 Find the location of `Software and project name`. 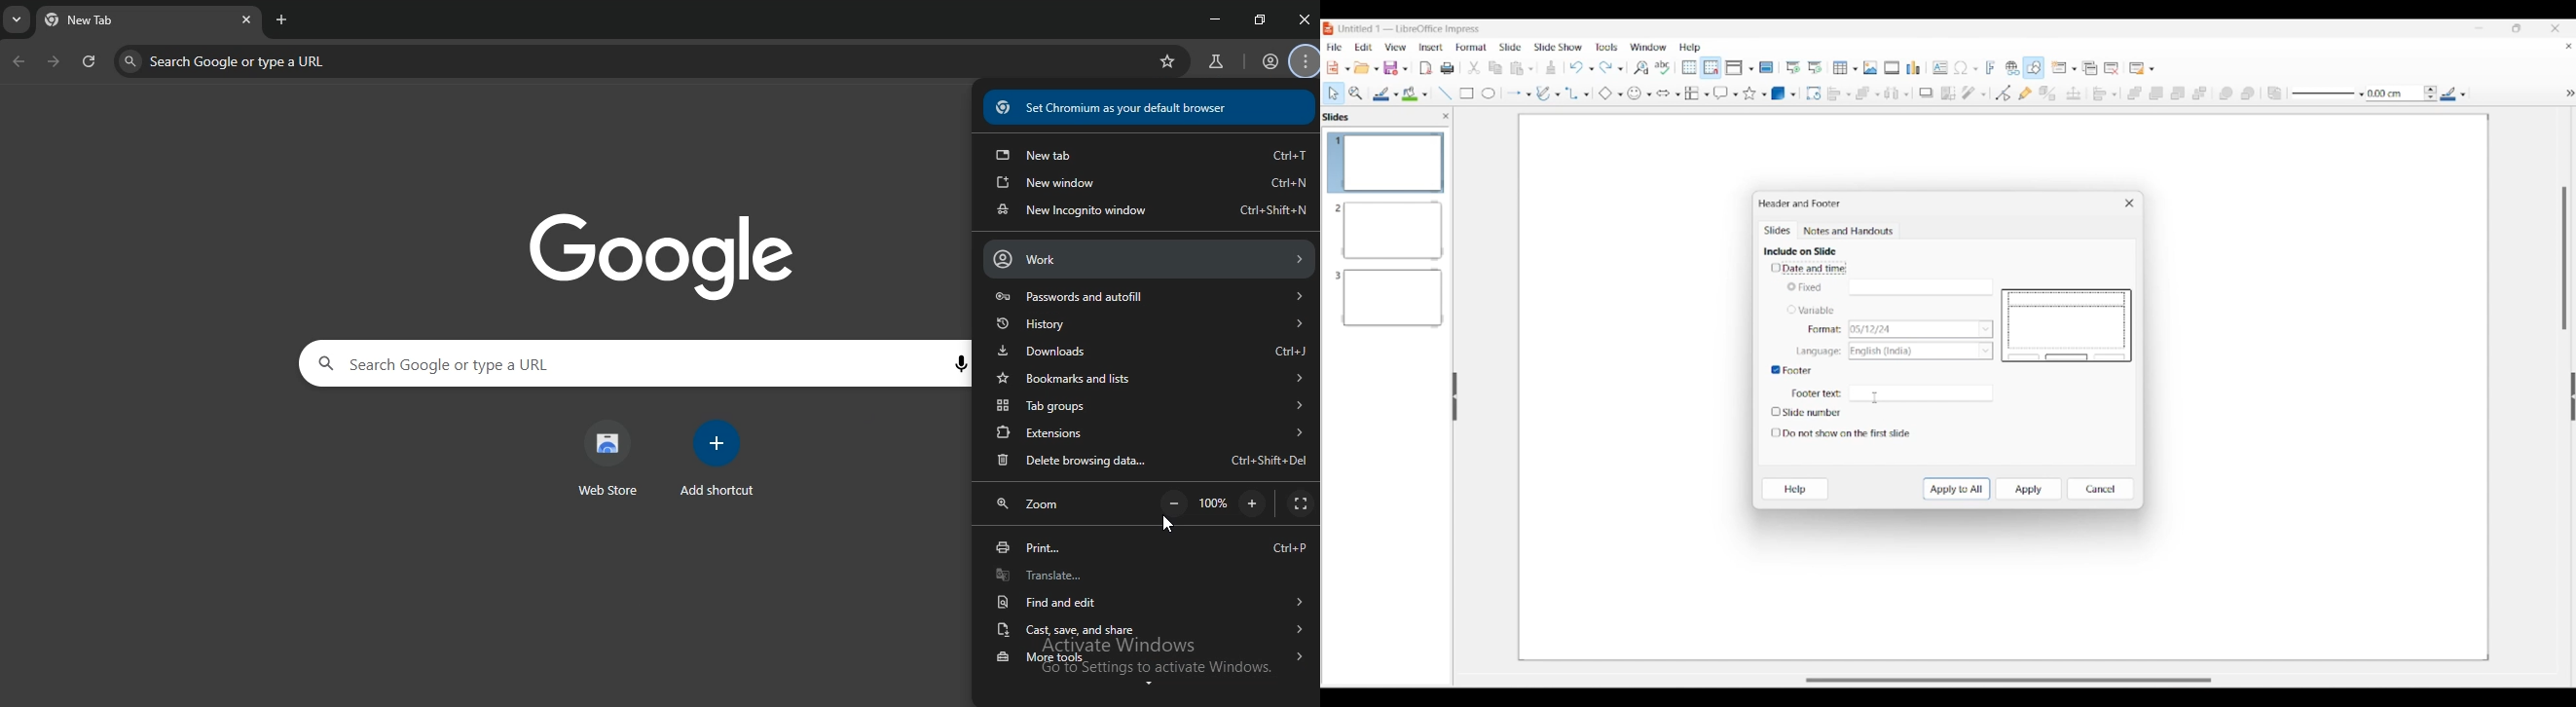

Software and project name is located at coordinates (1410, 29).